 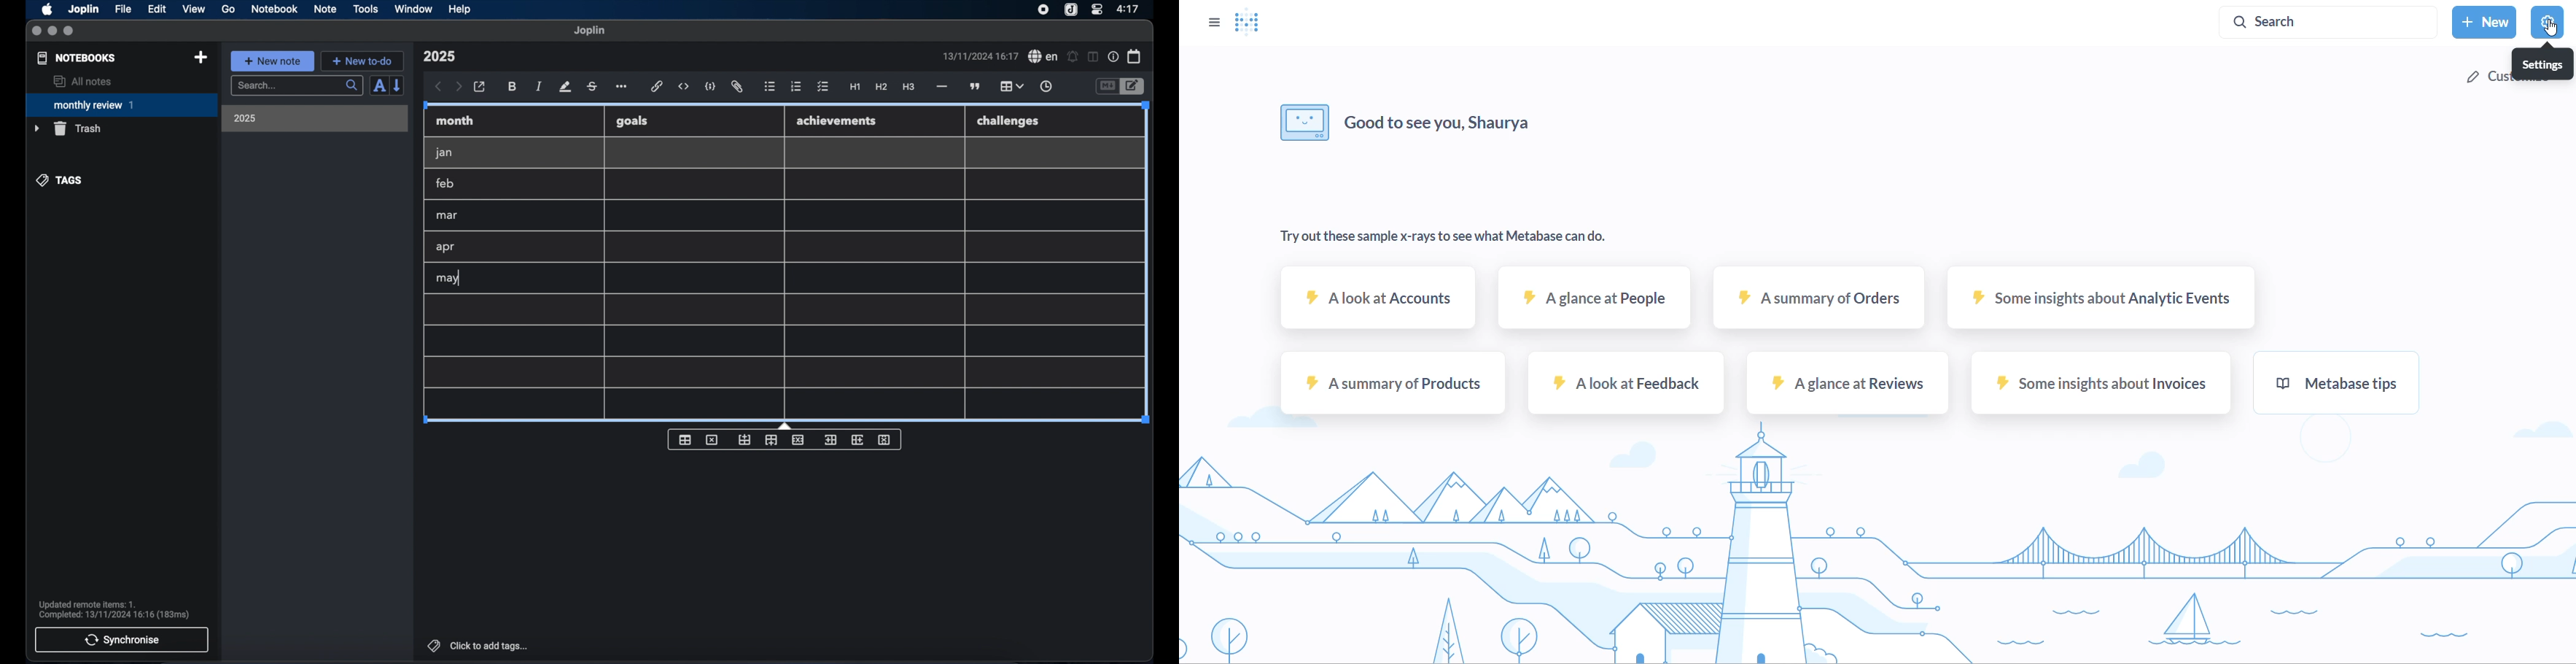 I want to click on insert row before, so click(x=745, y=440).